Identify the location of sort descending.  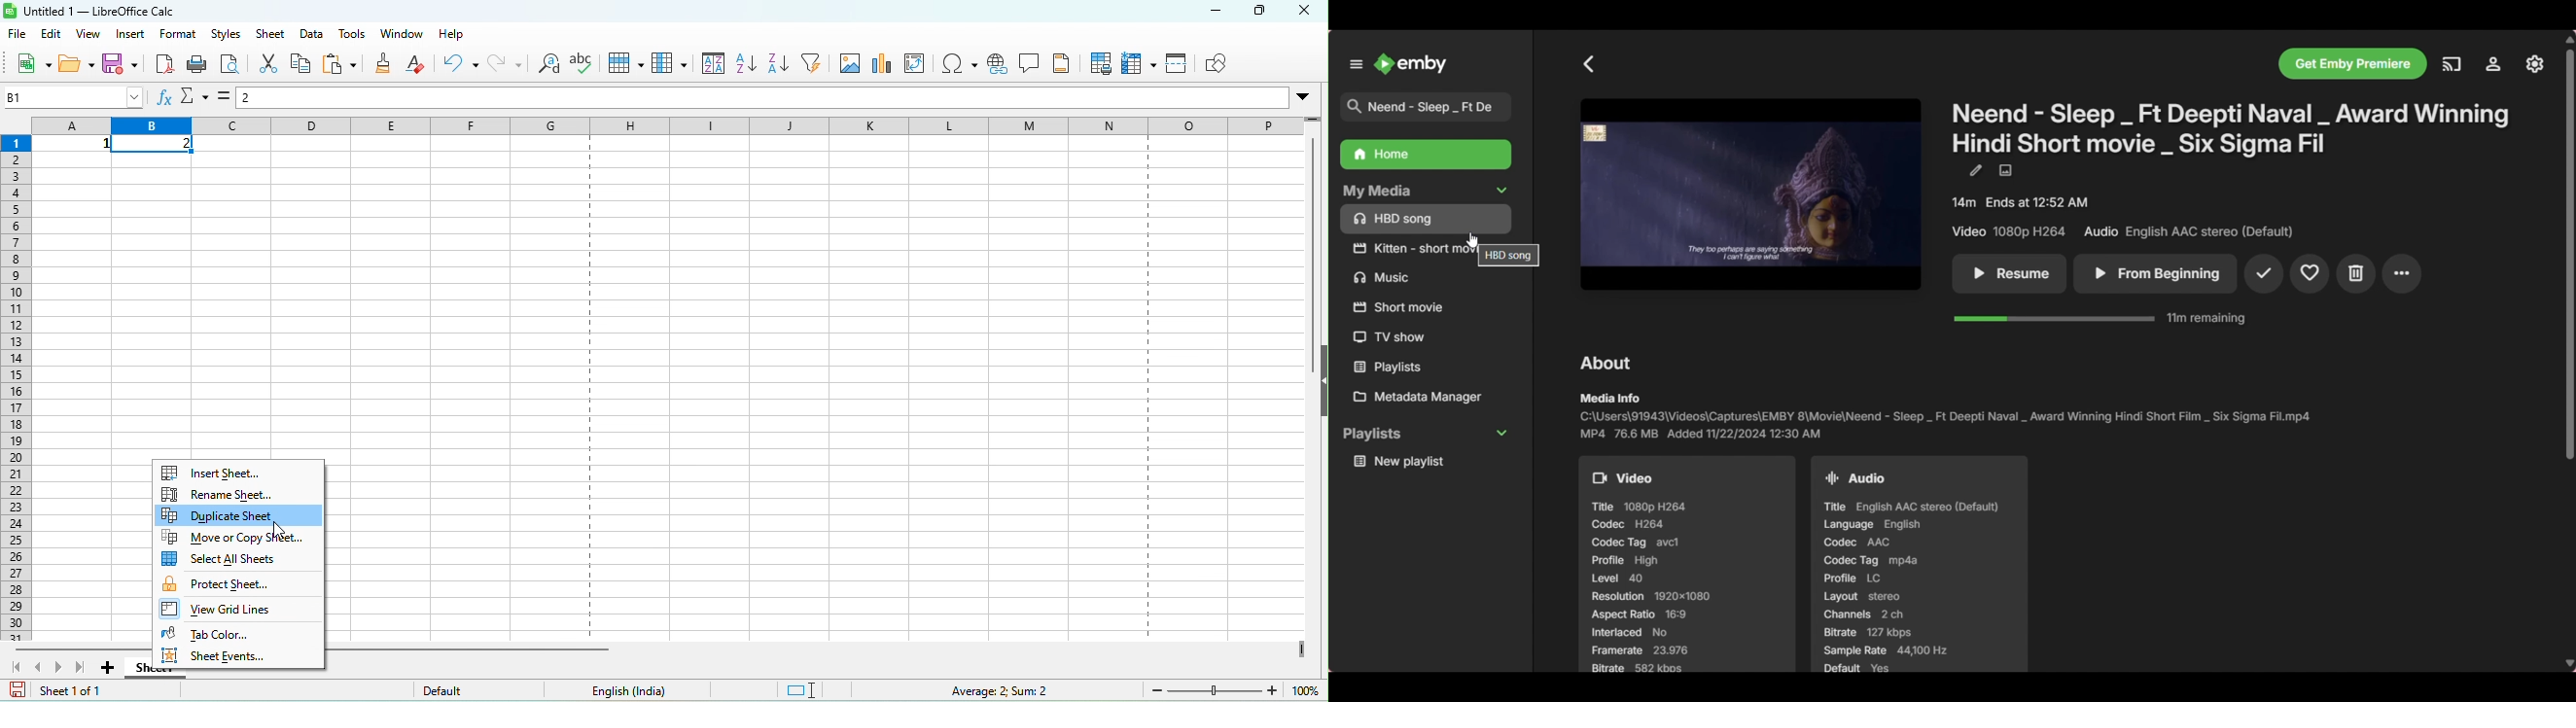
(781, 64).